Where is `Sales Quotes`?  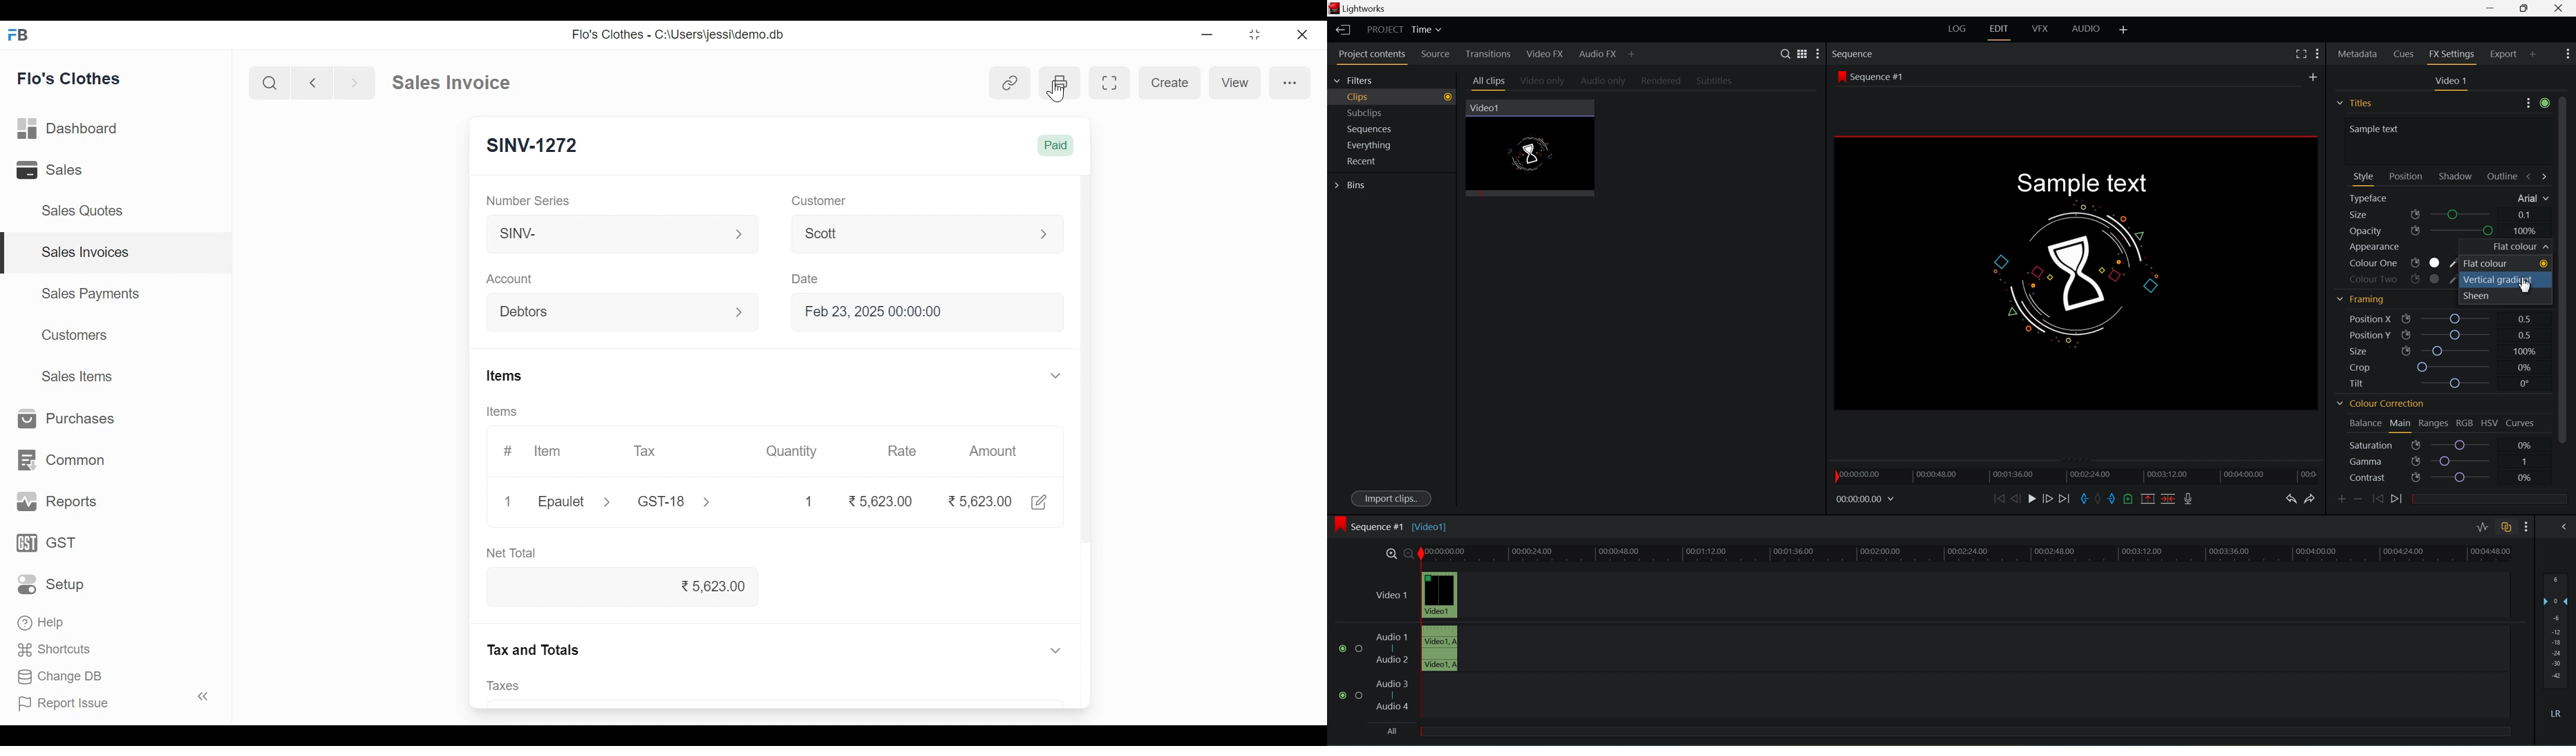 Sales Quotes is located at coordinates (87, 210).